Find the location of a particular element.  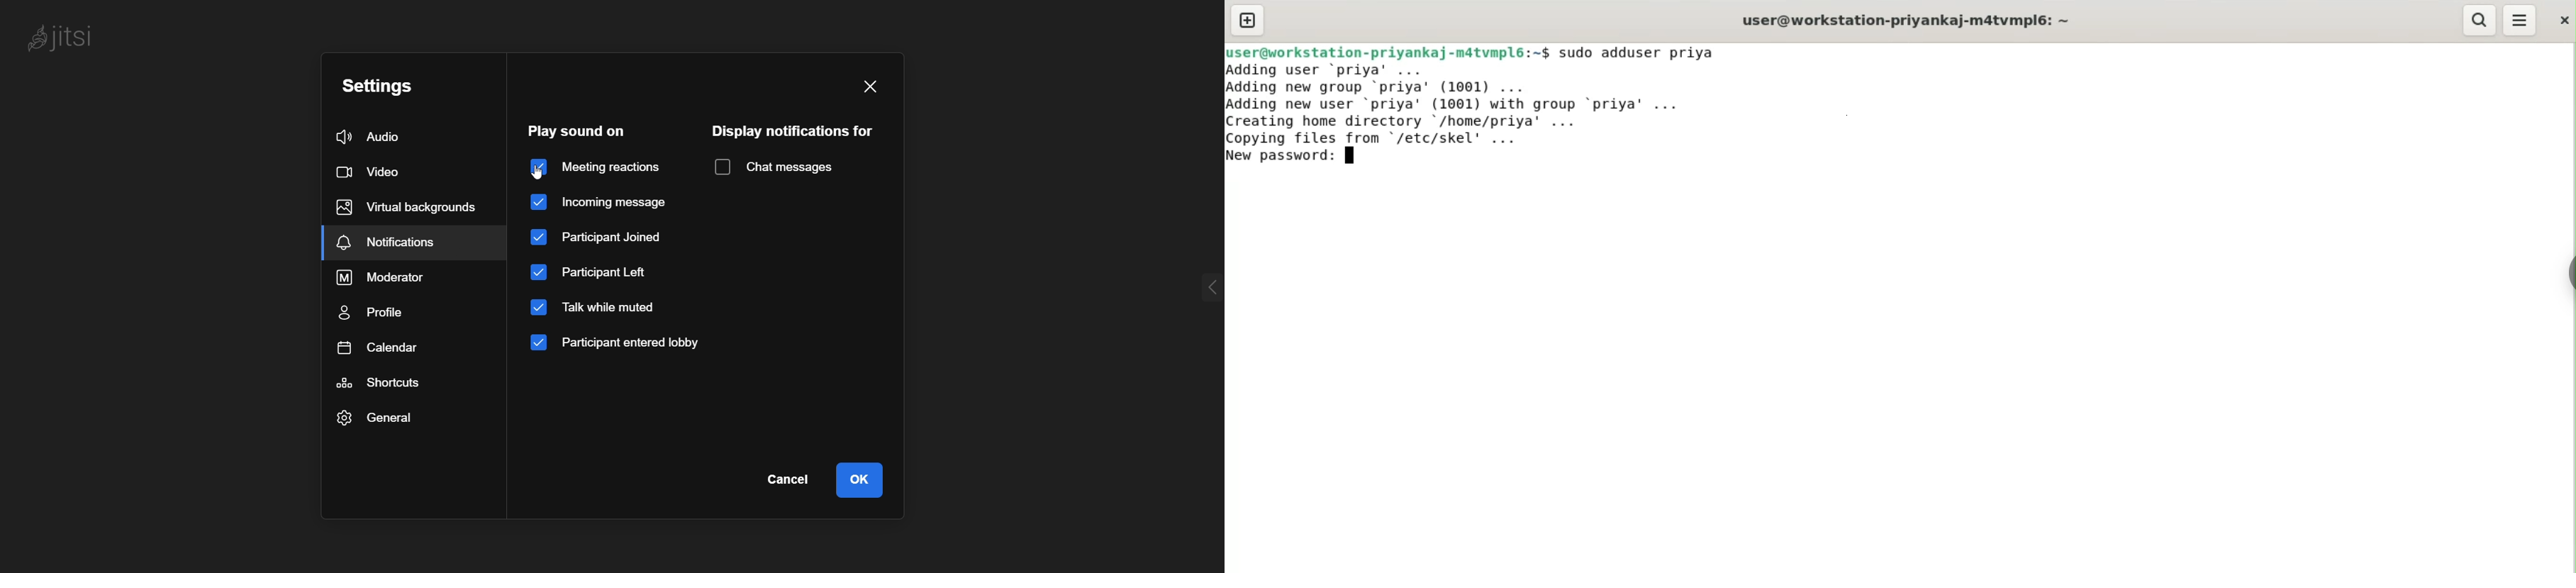

video is located at coordinates (376, 173).